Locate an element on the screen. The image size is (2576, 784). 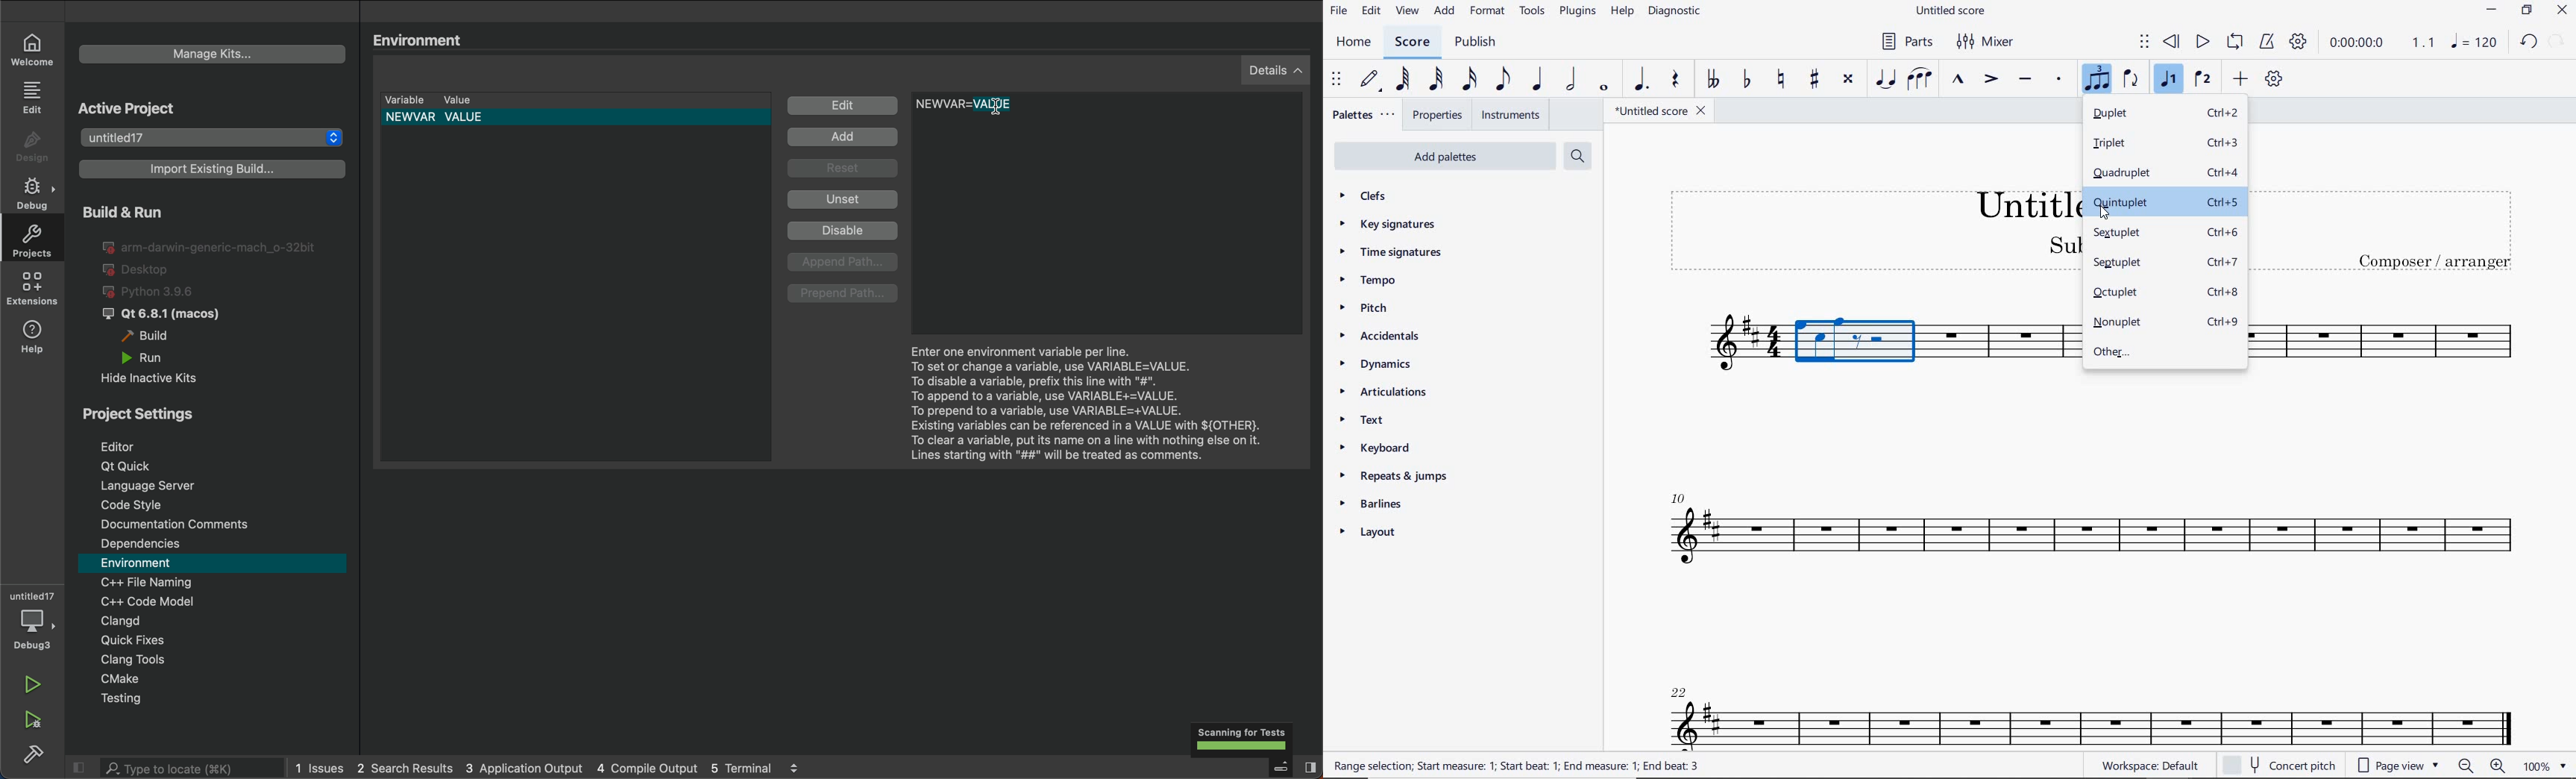
CLOSE is located at coordinates (2561, 12).